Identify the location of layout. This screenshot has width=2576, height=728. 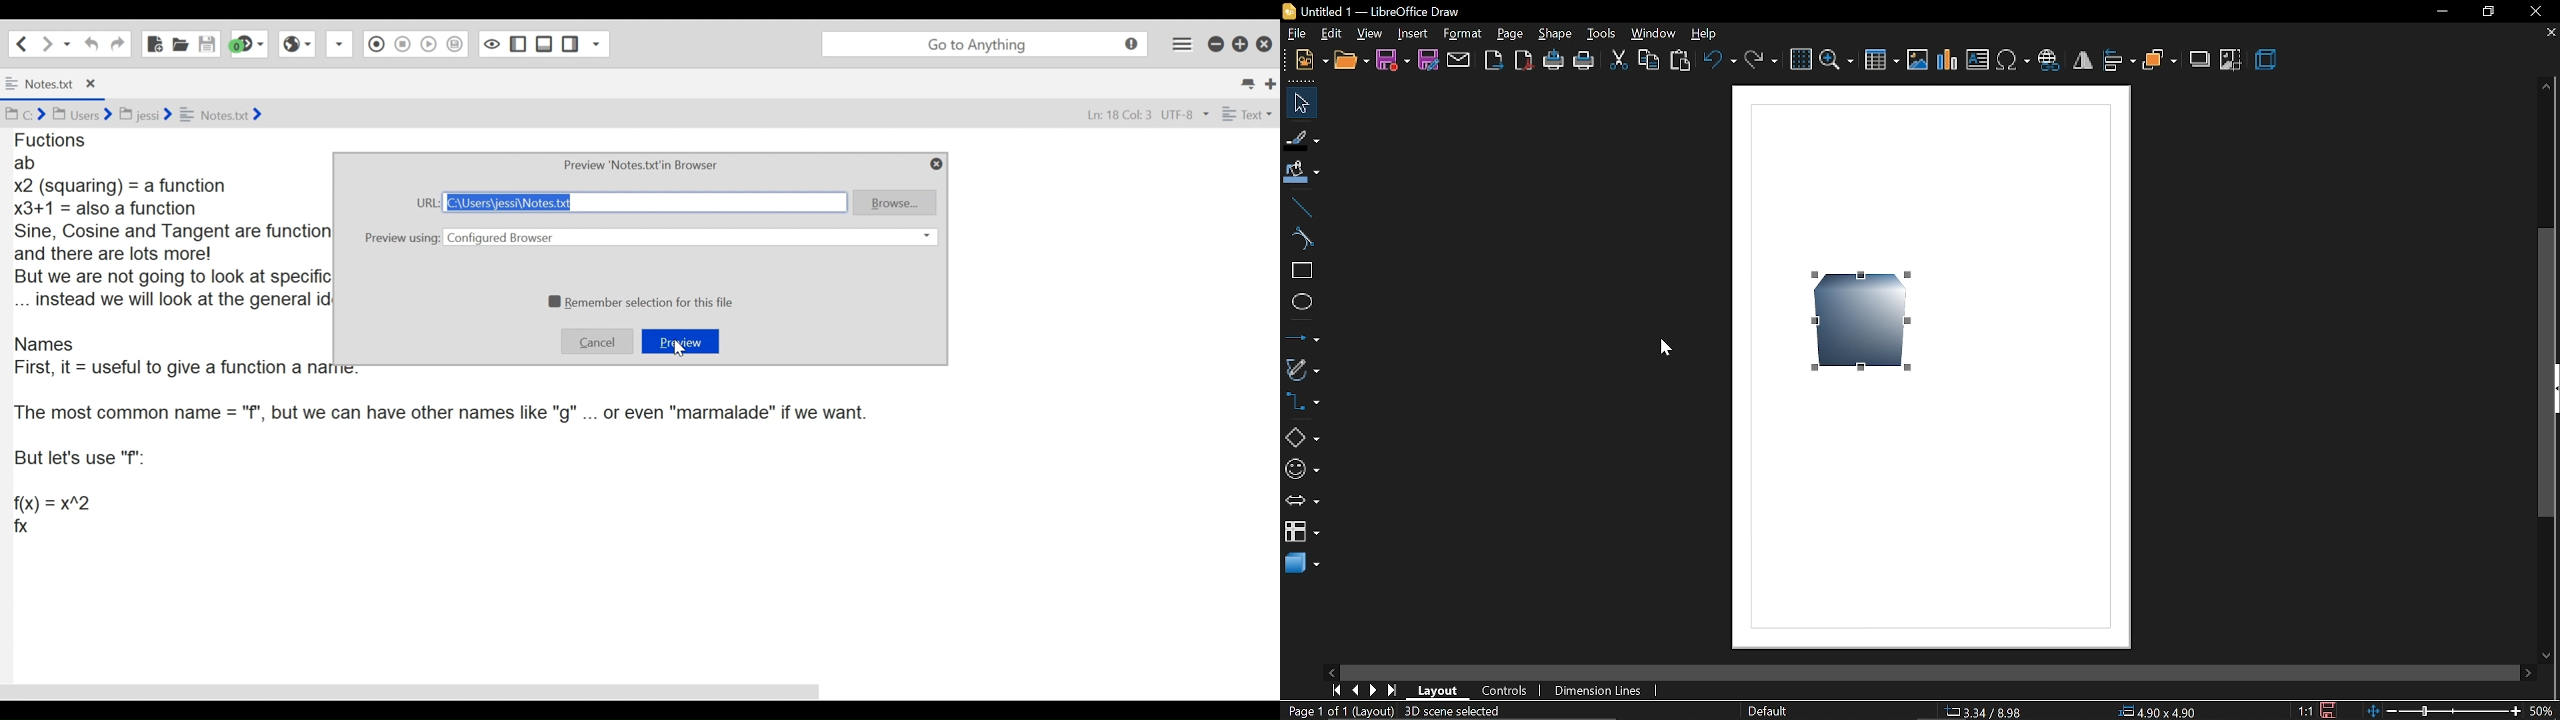
(1439, 690).